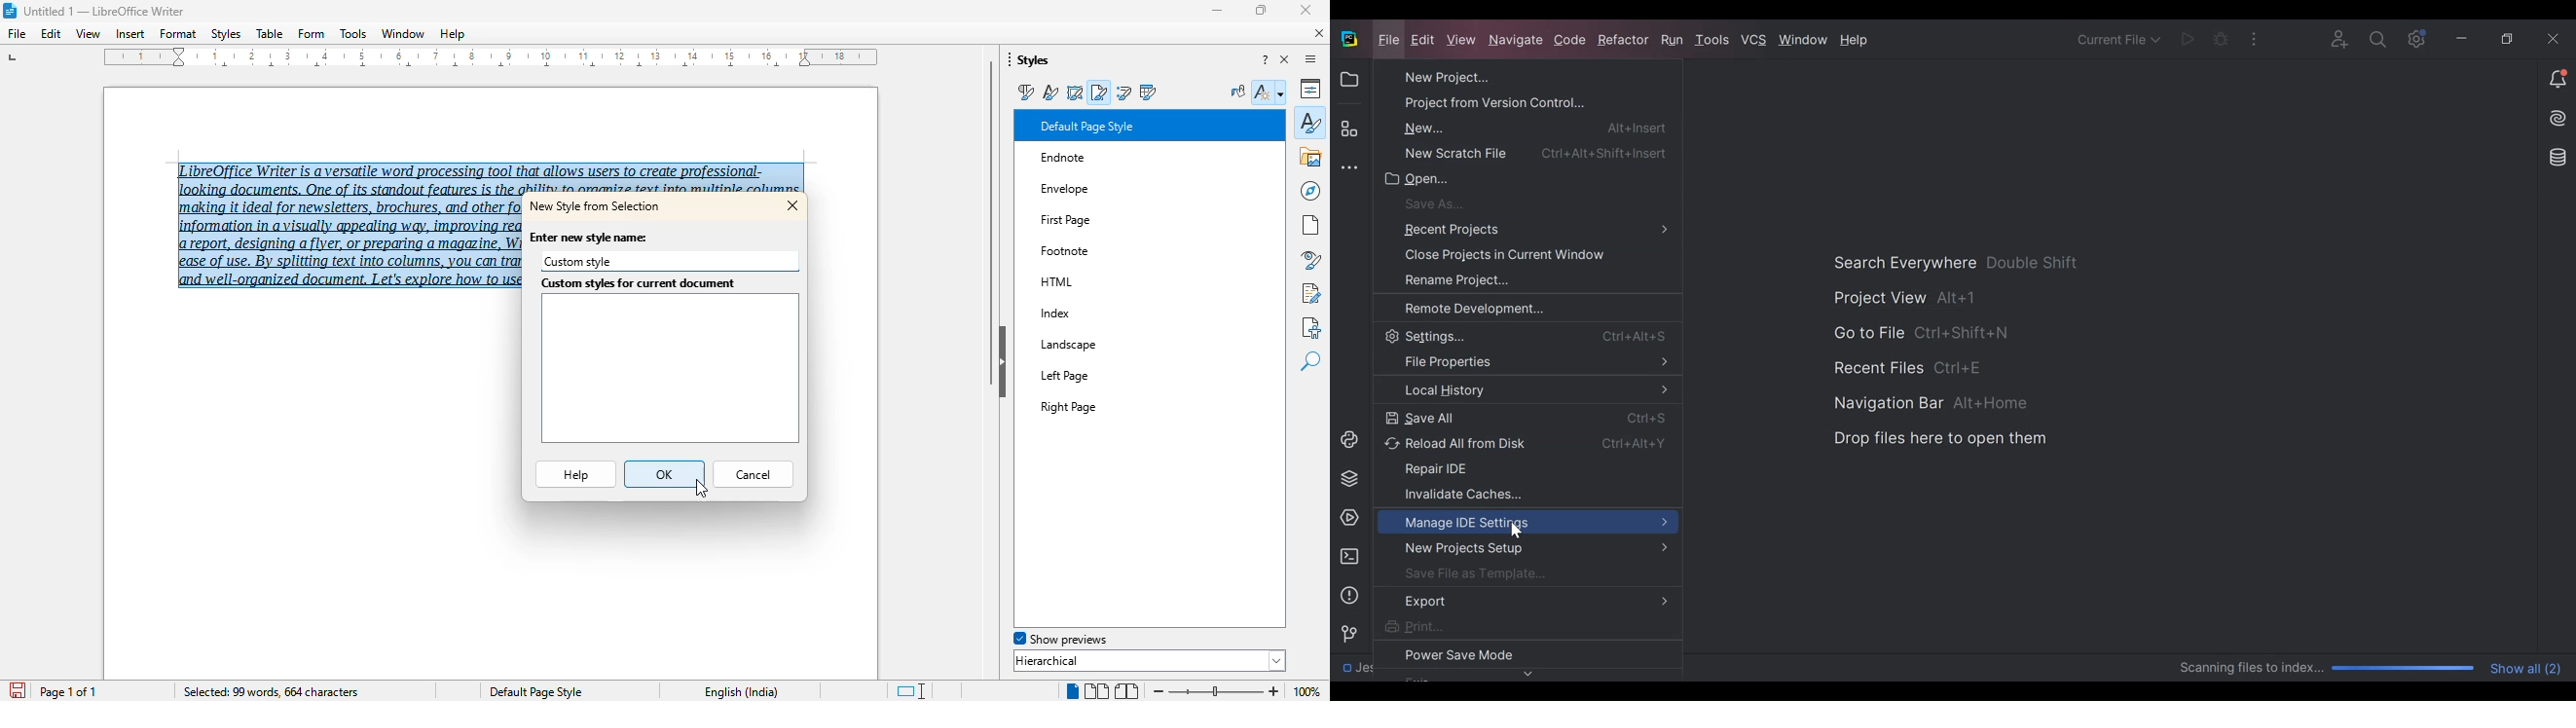  Describe the element at coordinates (107, 13) in the screenshot. I see `Untitled 1 -- LibreOffice Writer` at that location.